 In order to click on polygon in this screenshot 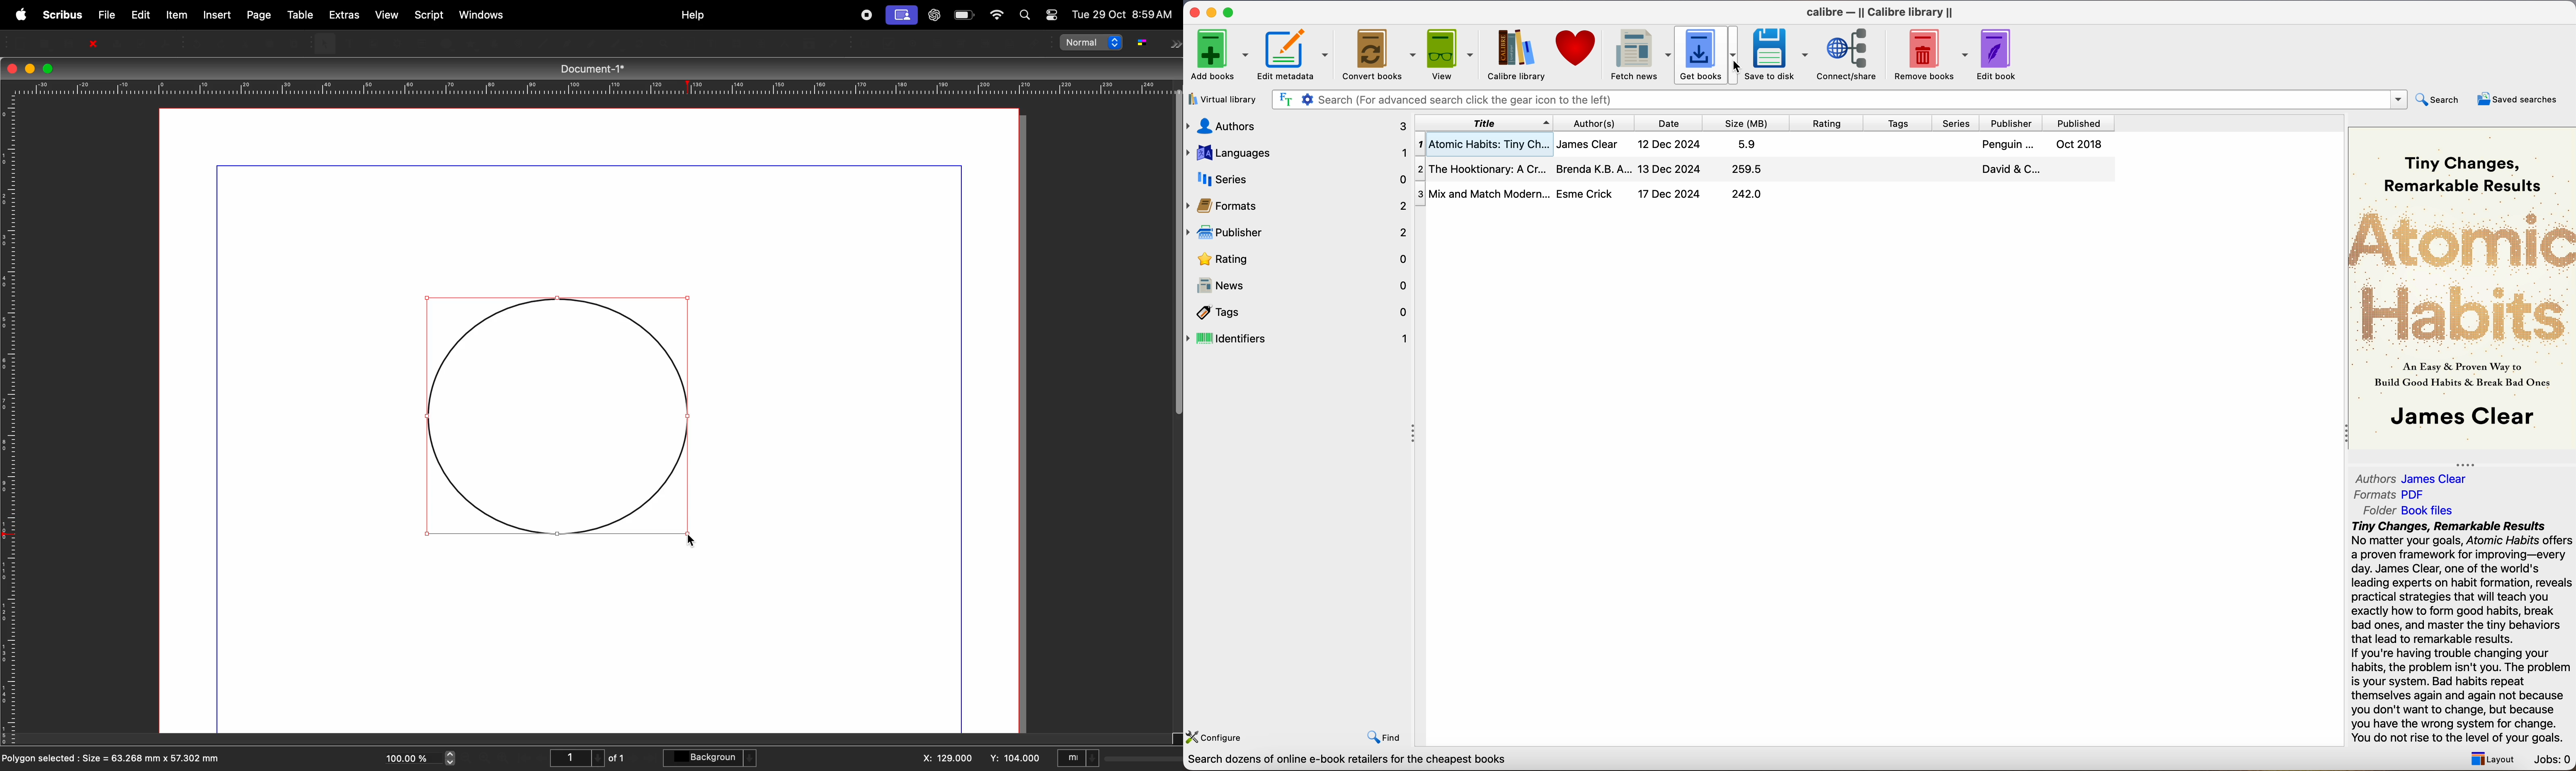, I will do `click(471, 44)`.